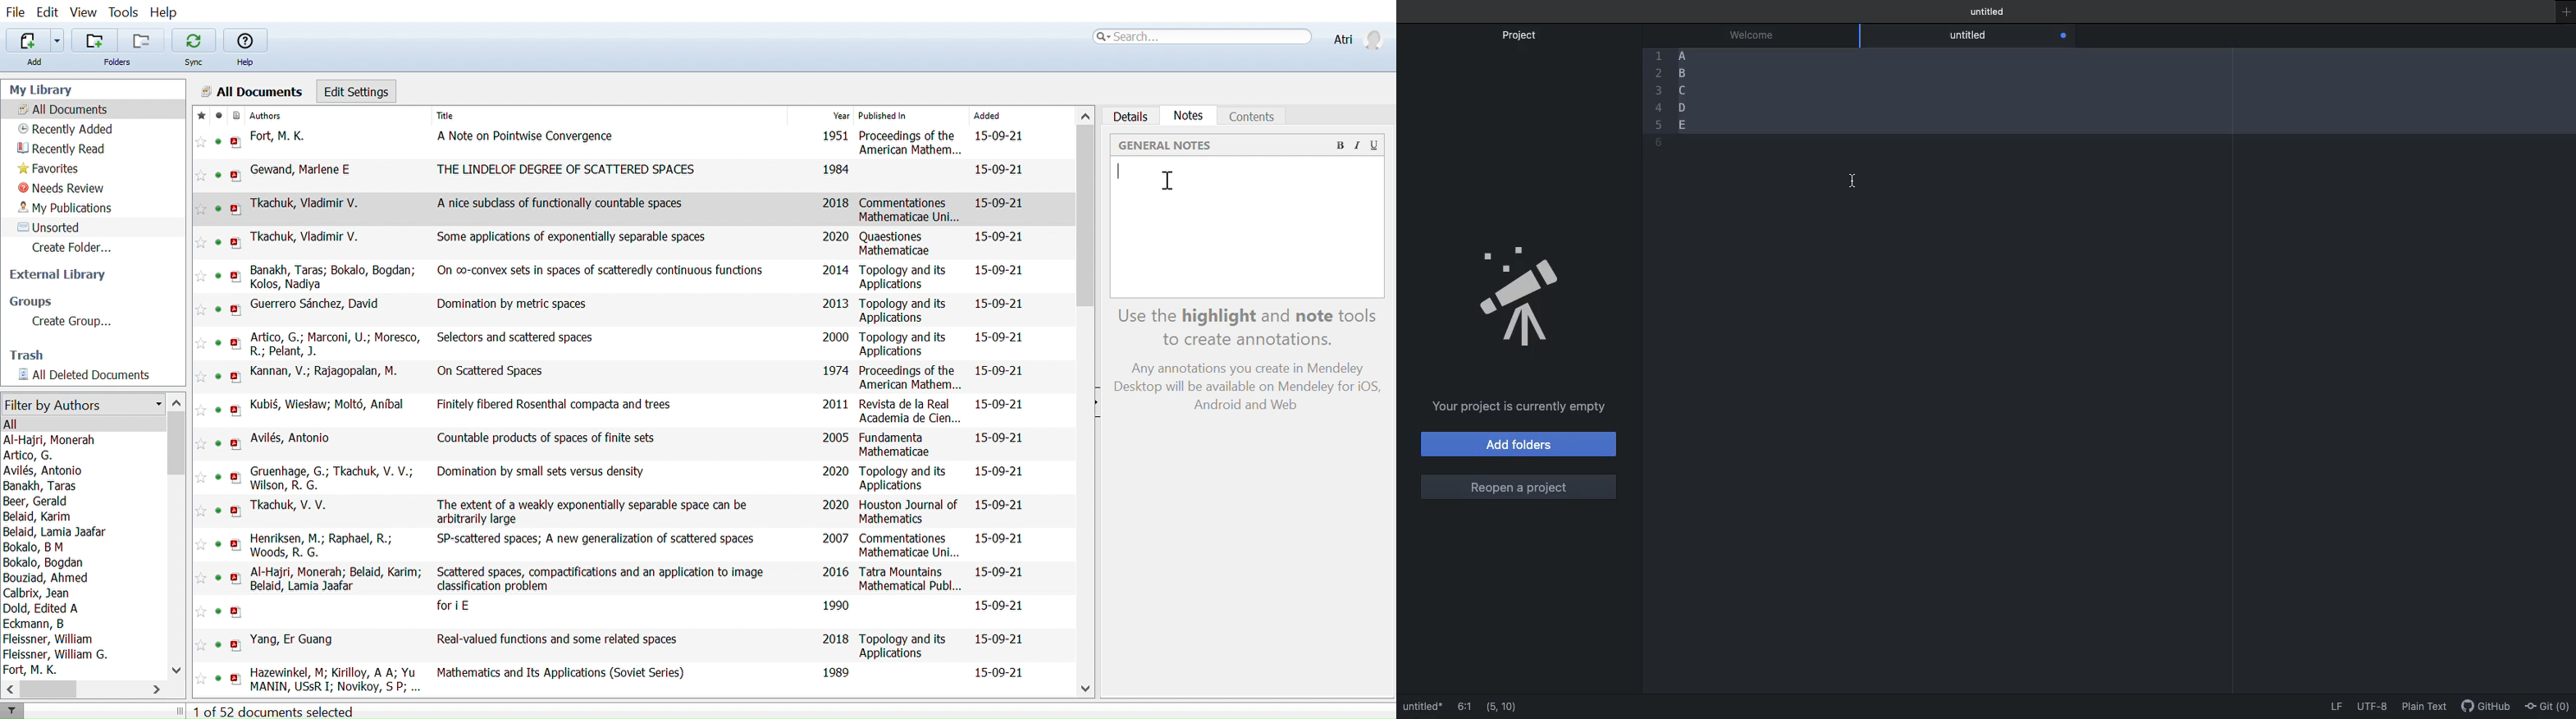  What do you see at coordinates (842, 116) in the screenshot?
I see `Year` at bounding box center [842, 116].